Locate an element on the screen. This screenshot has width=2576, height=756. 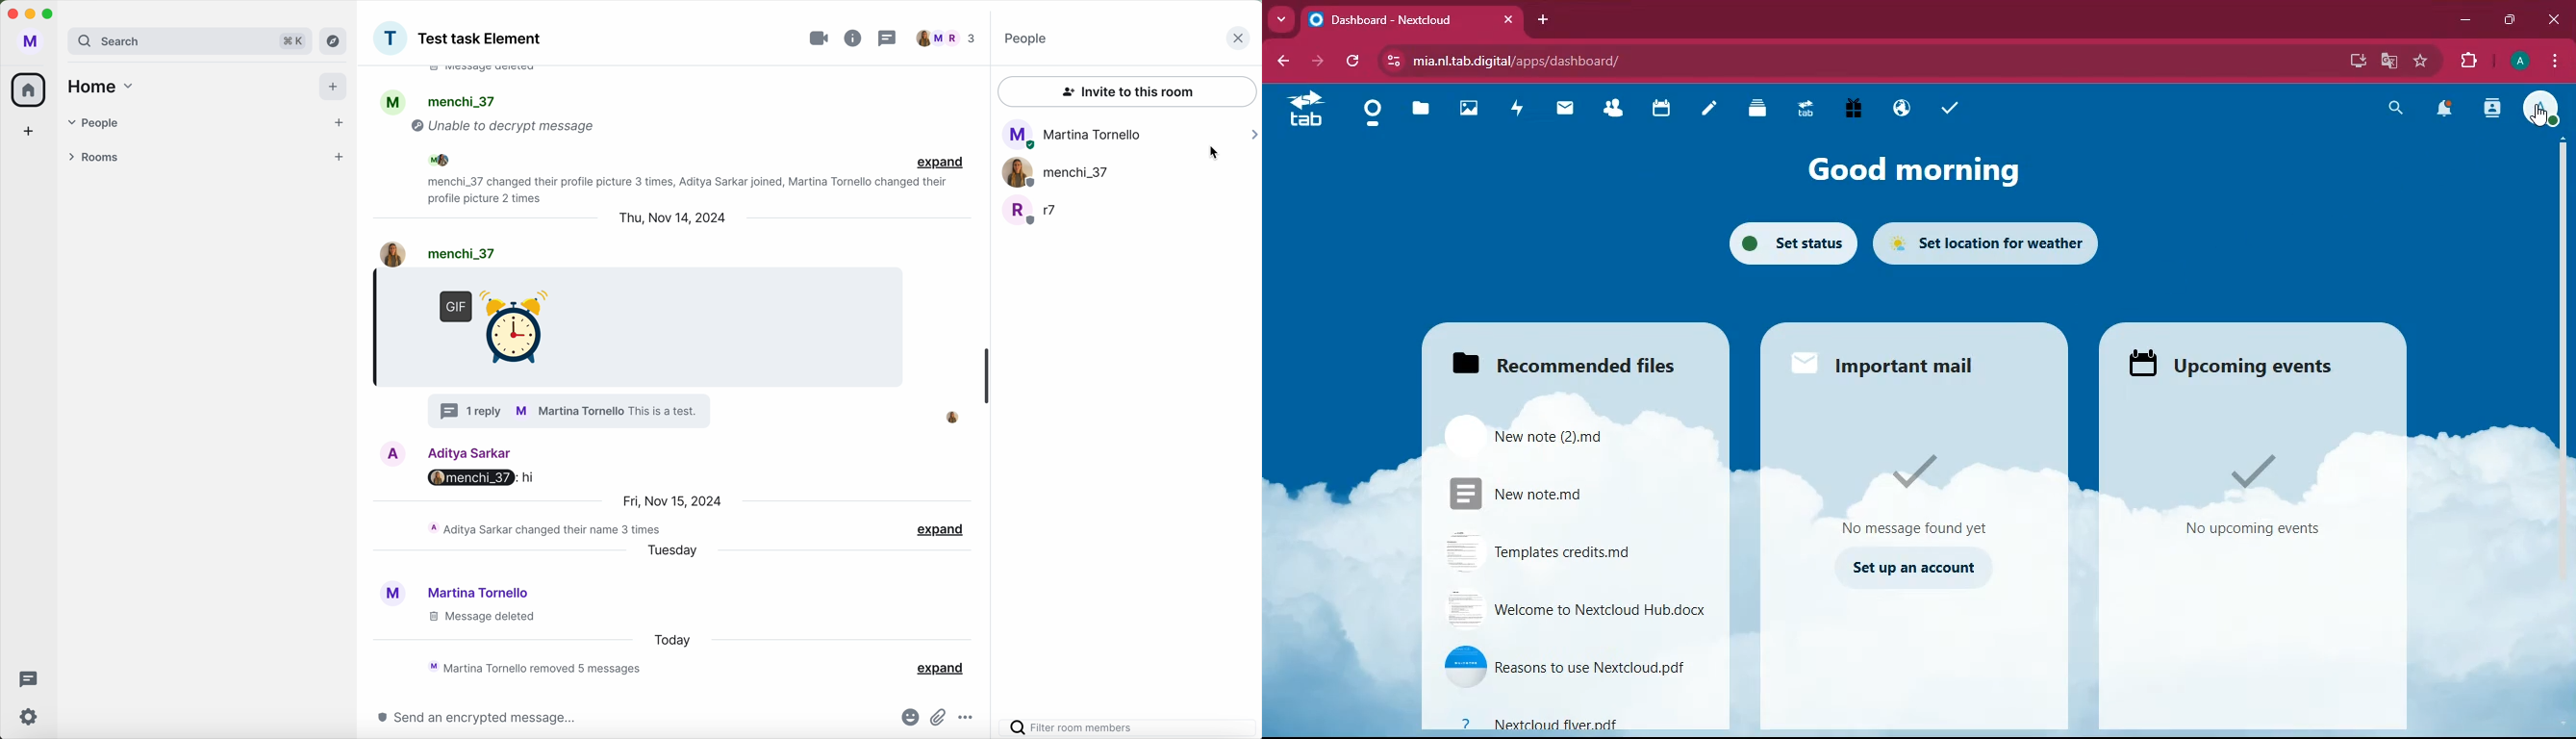
short cut is located at coordinates (287, 42).